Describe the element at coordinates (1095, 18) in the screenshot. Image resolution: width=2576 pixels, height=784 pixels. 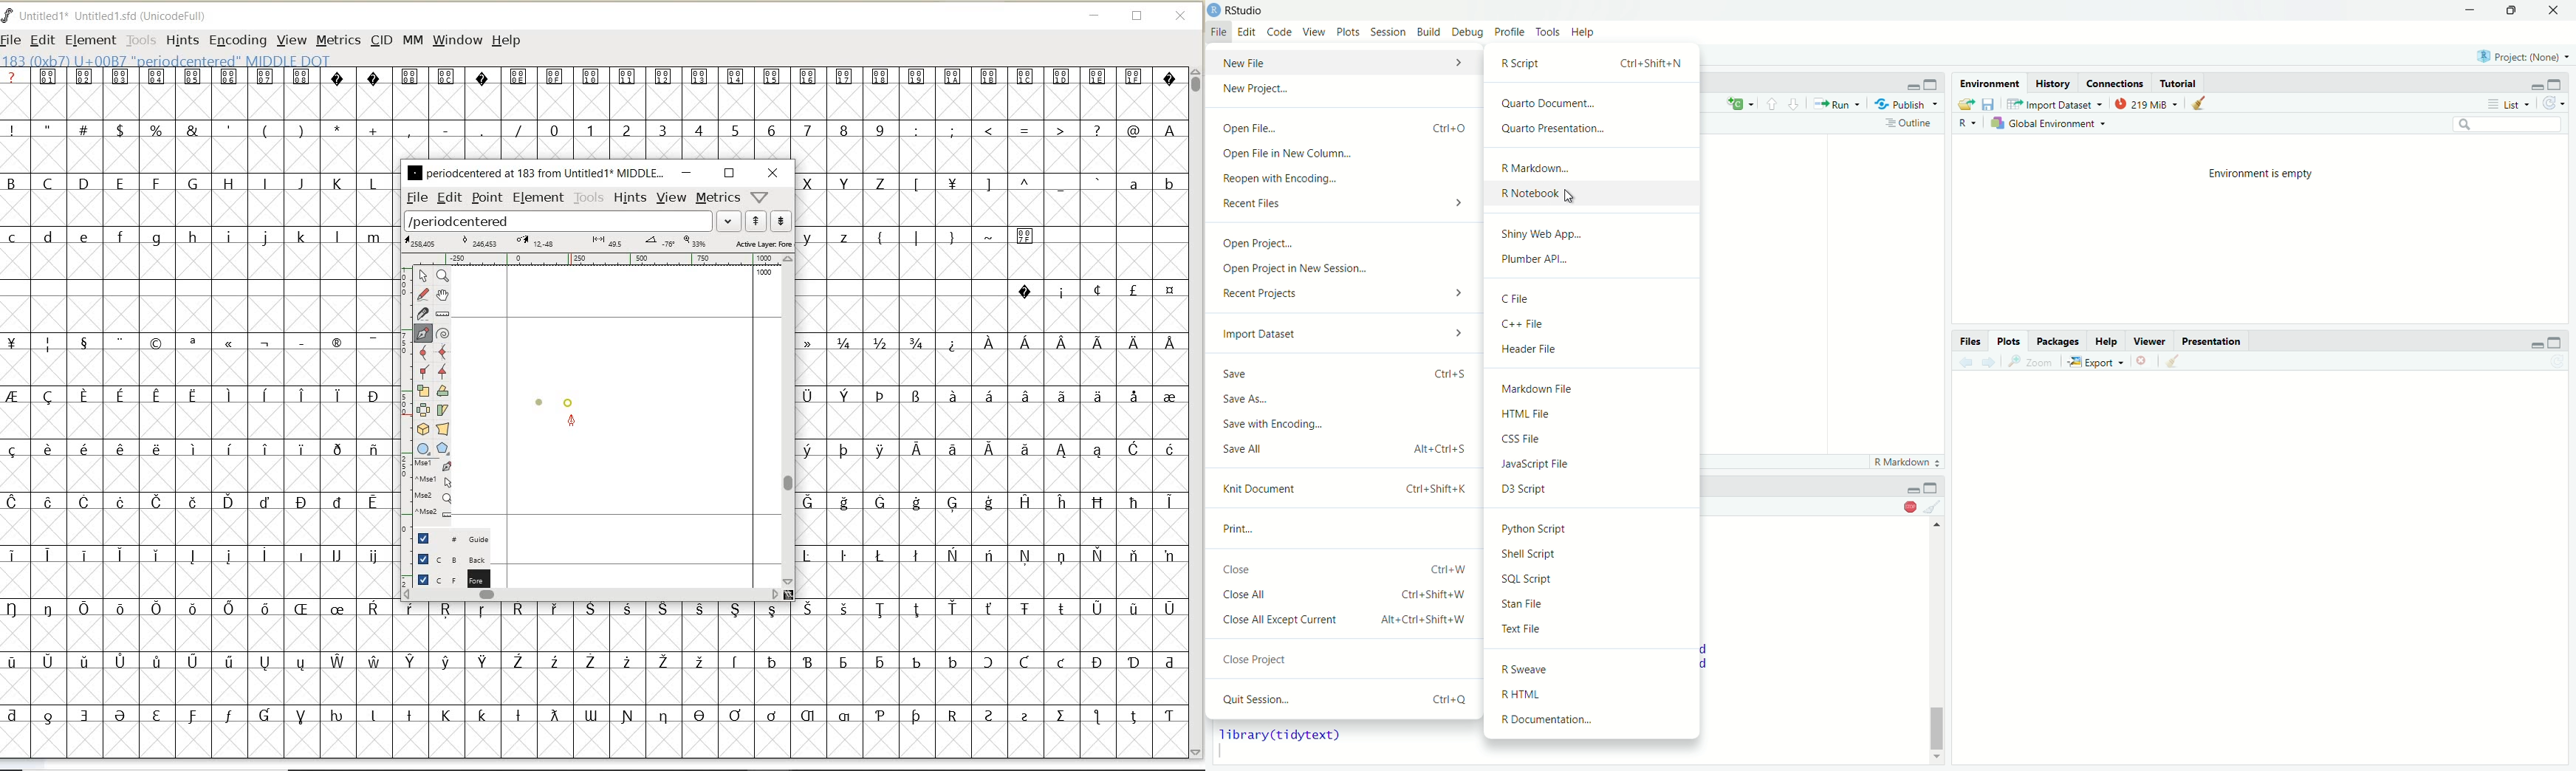
I see `MINIMIZE` at that location.